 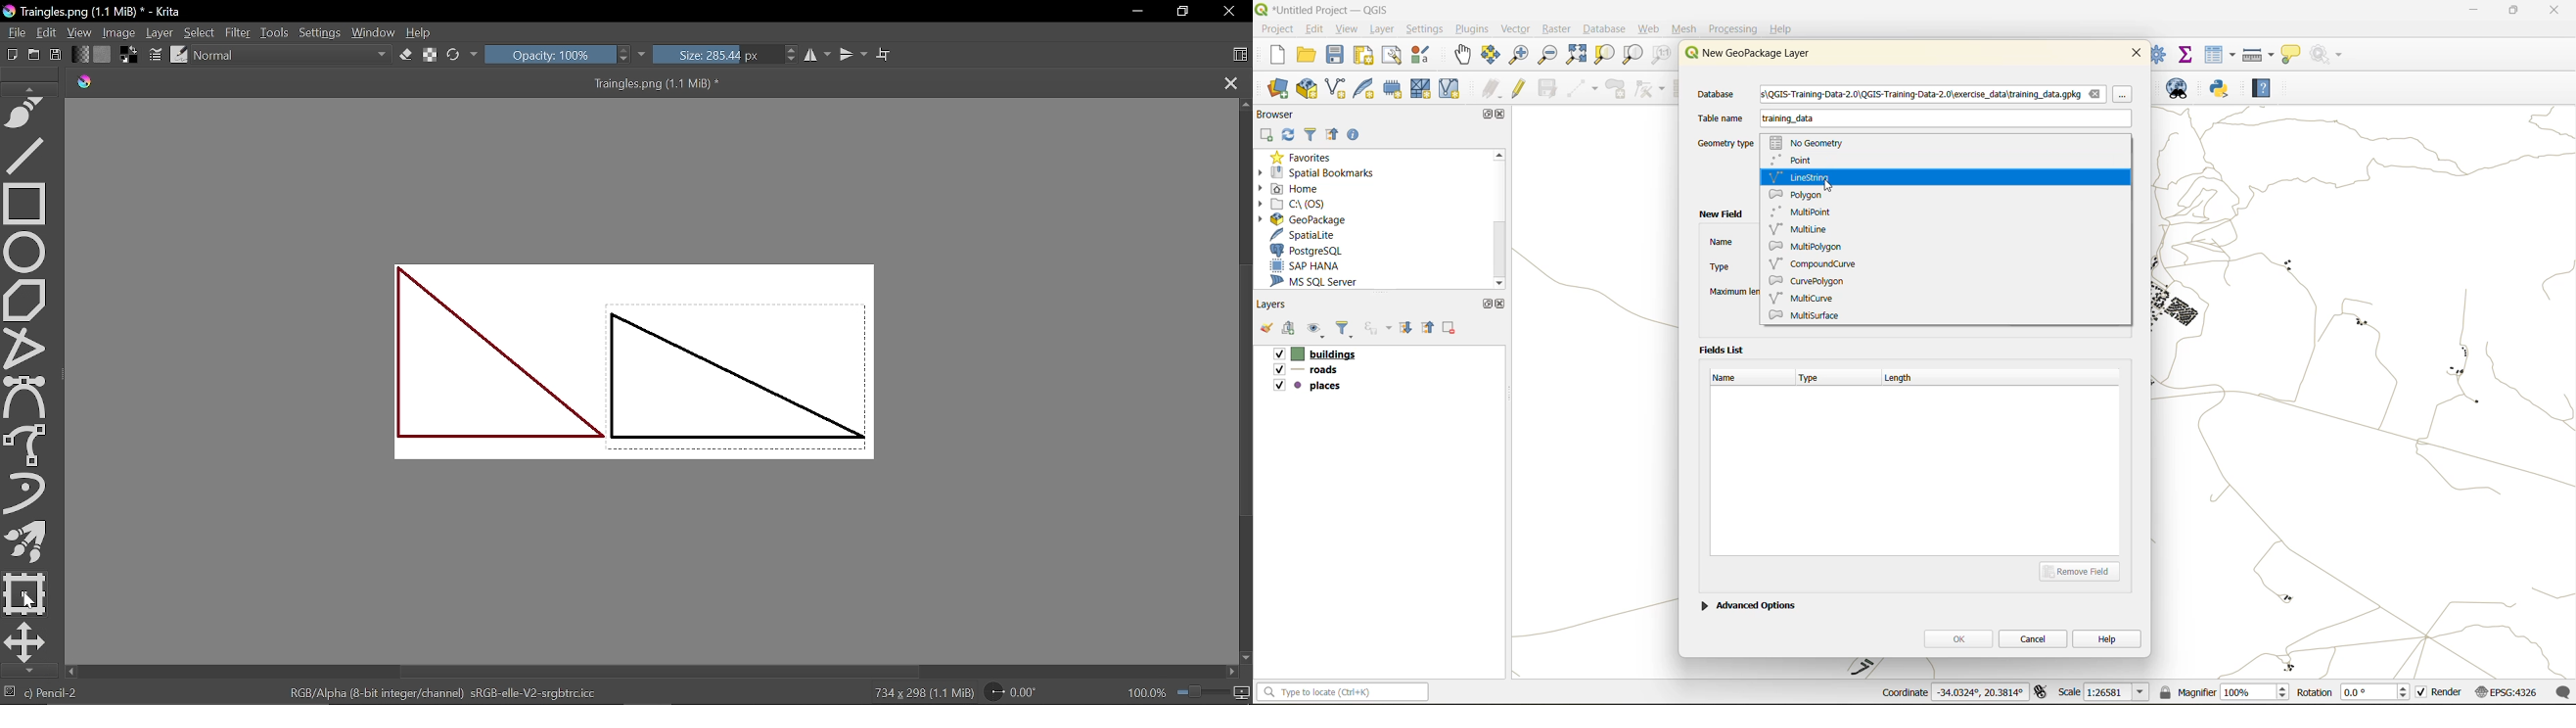 What do you see at coordinates (1020, 691) in the screenshot?
I see `Rotate` at bounding box center [1020, 691].